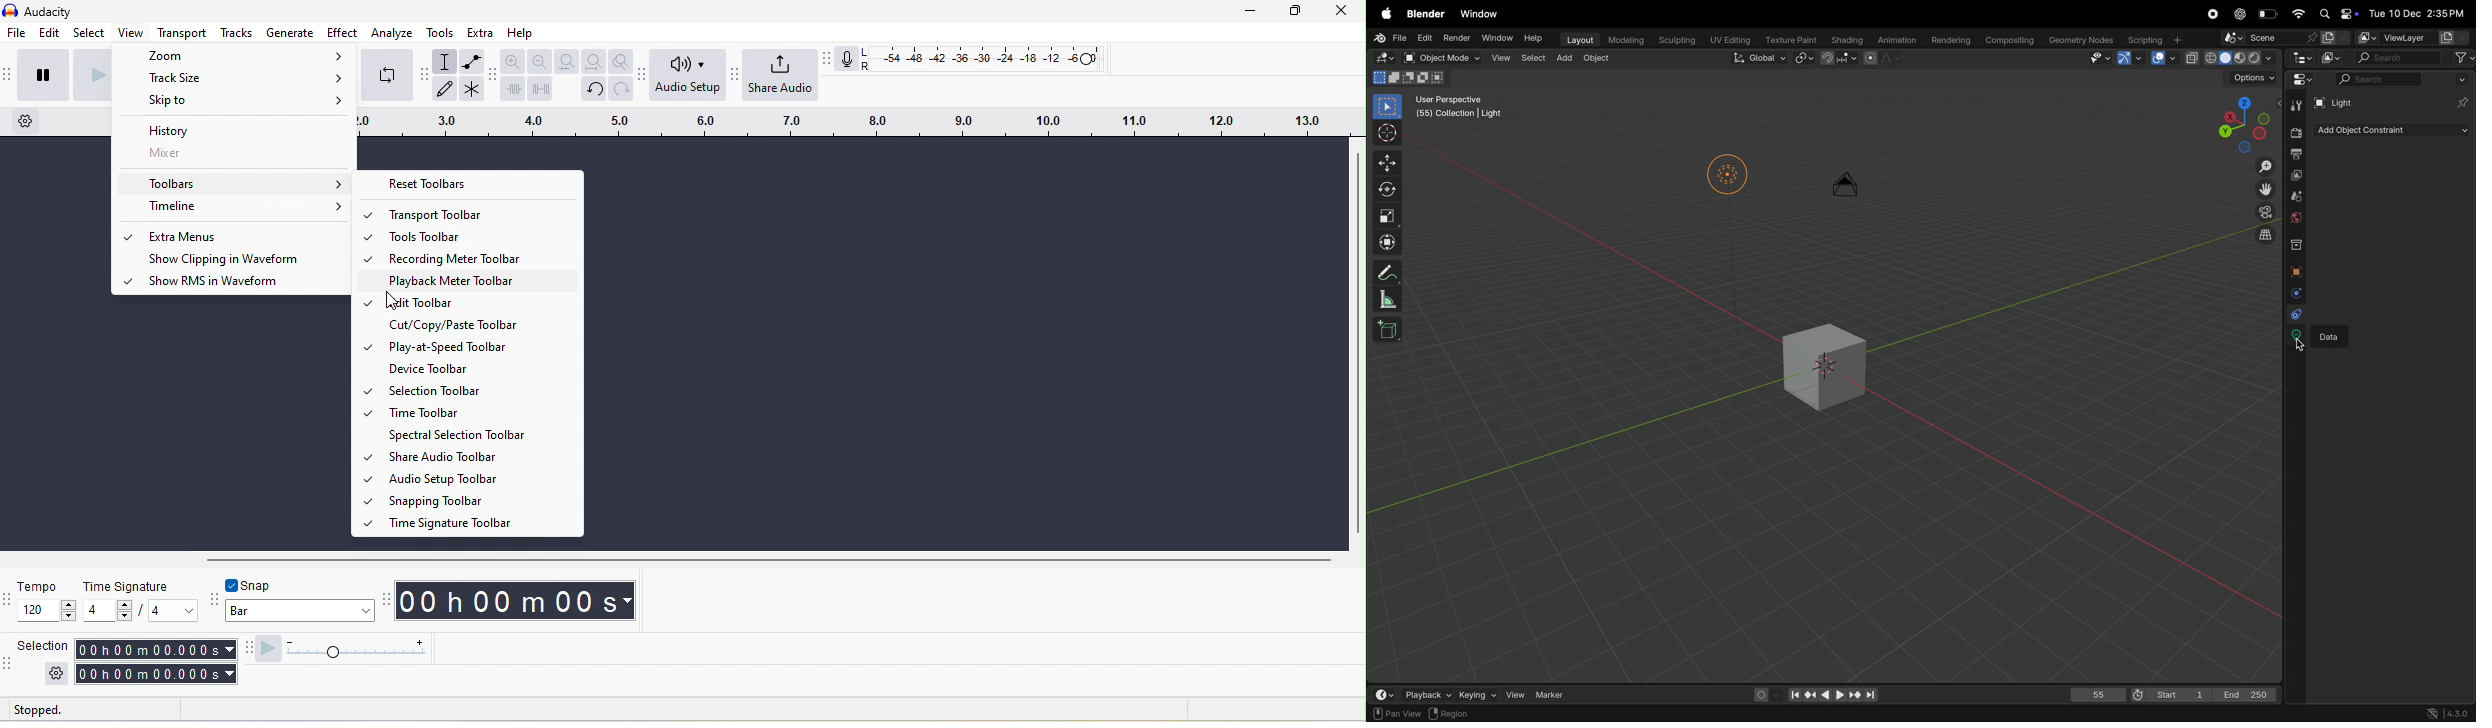  What do you see at coordinates (2096, 693) in the screenshot?
I see `55` at bounding box center [2096, 693].